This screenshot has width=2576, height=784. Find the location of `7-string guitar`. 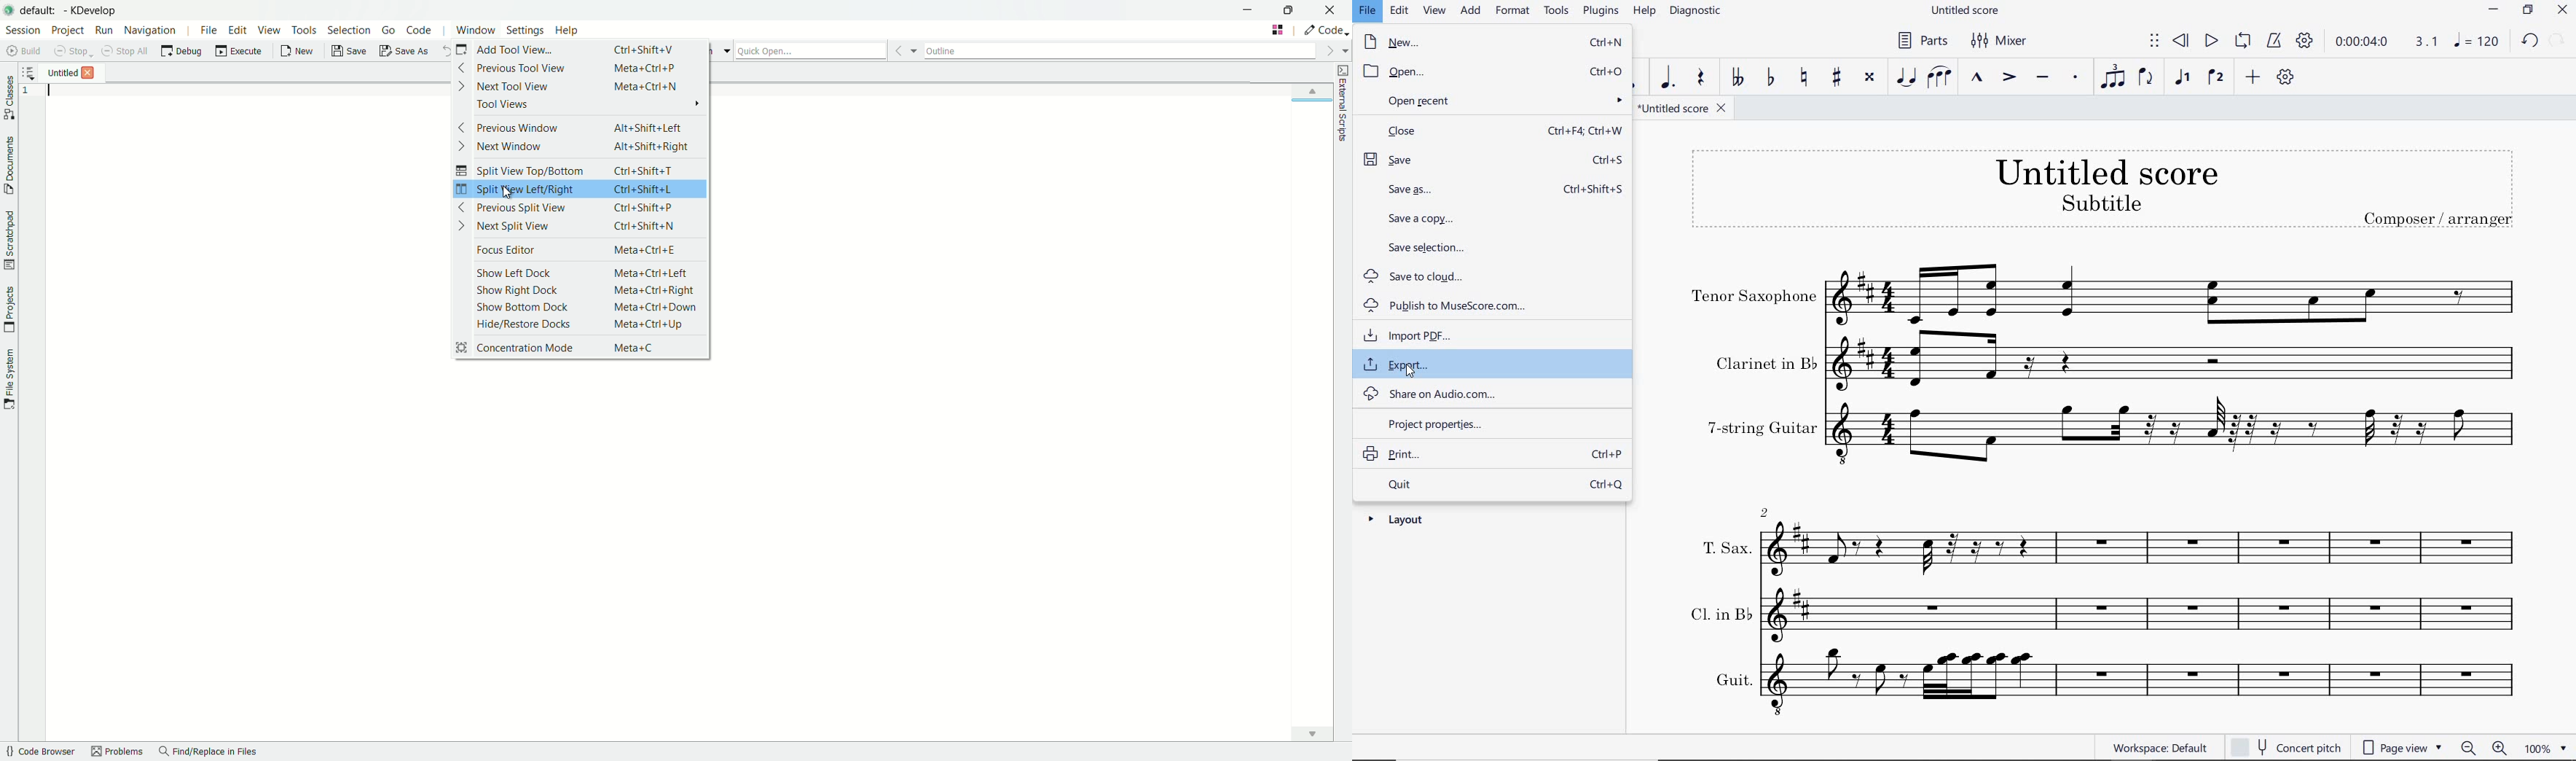

7-string guitar is located at coordinates (2107, 436).